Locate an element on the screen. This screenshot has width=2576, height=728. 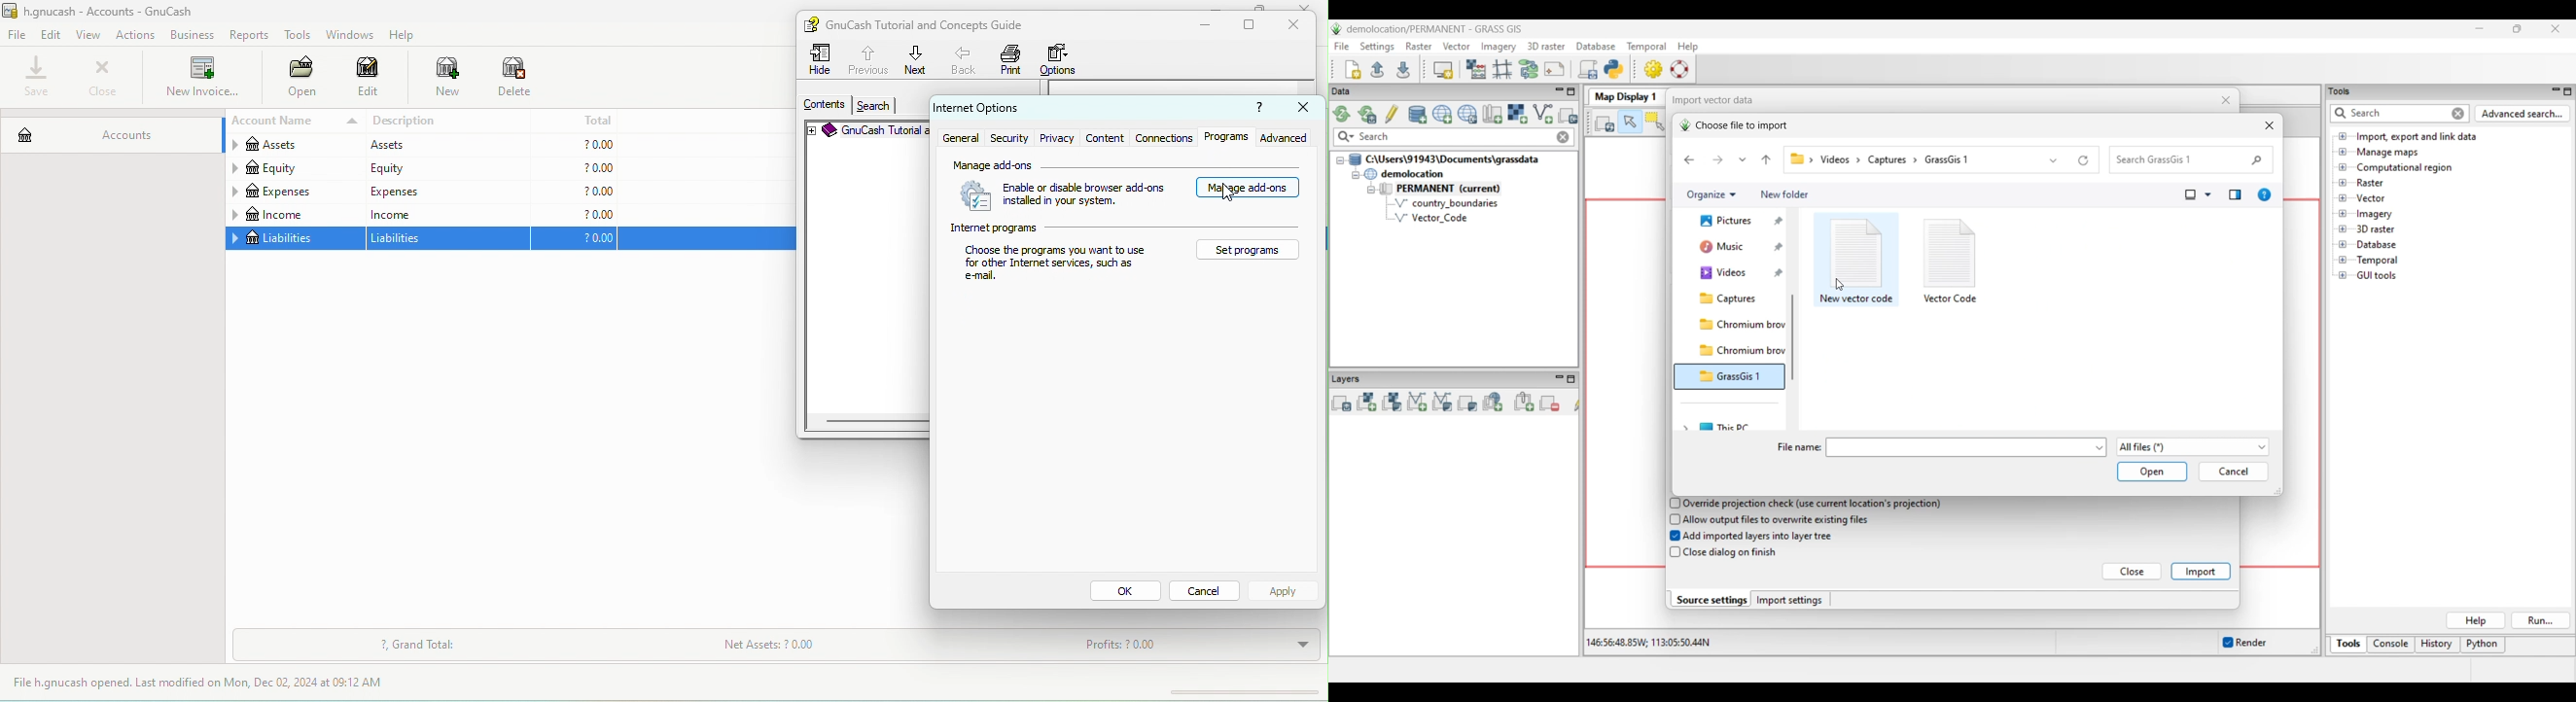
next is located at coordinates (916, 59).